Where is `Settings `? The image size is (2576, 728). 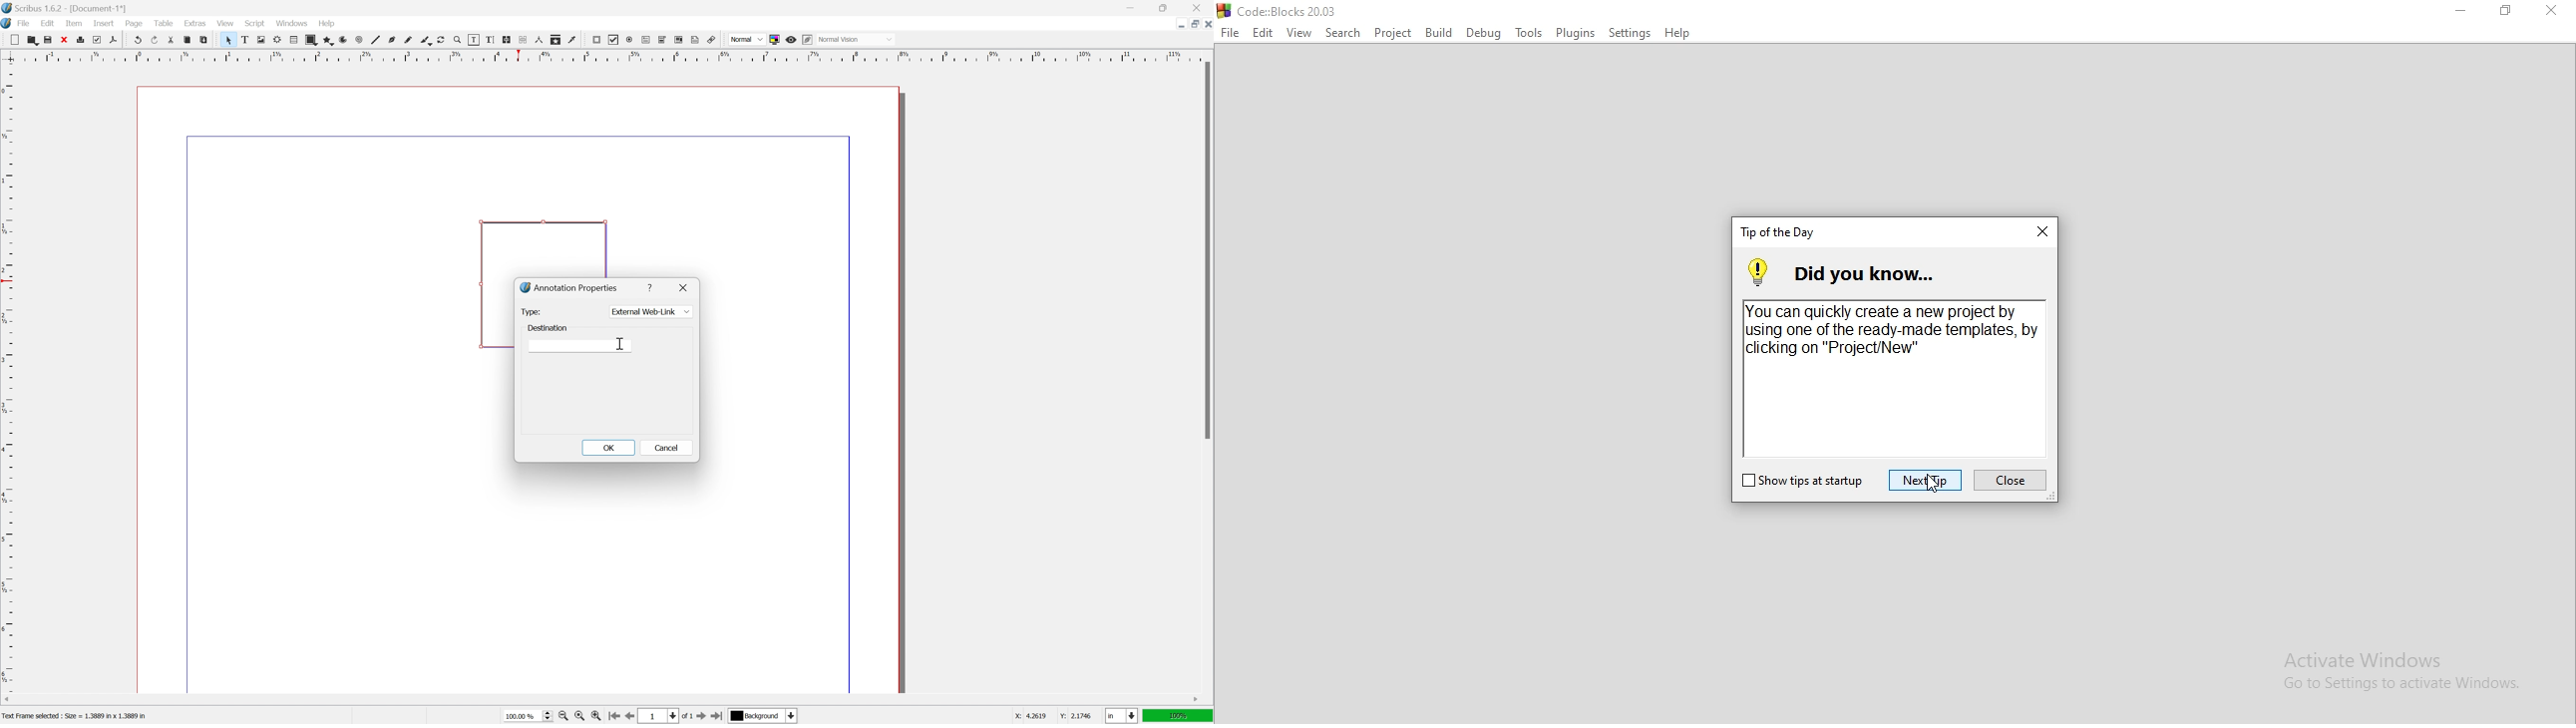 Settings  is located at coordinates (1632, 34).